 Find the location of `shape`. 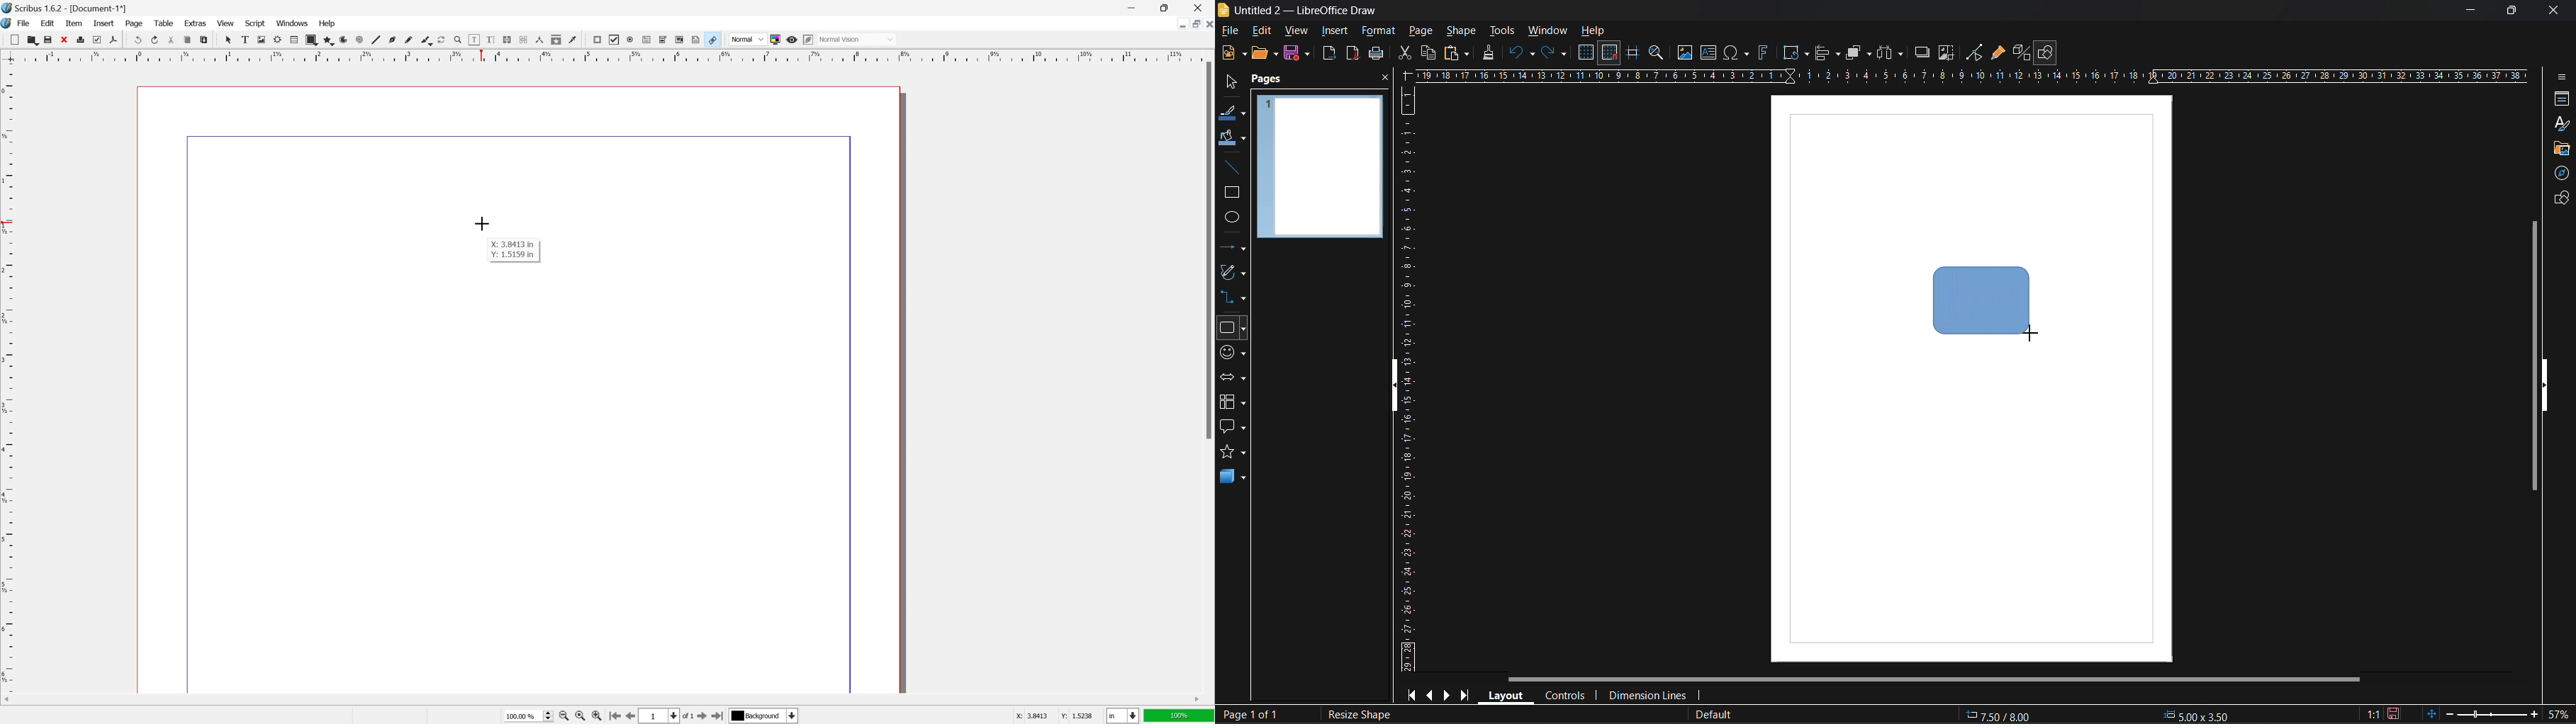

shape is located at coordinates (1465, 30).